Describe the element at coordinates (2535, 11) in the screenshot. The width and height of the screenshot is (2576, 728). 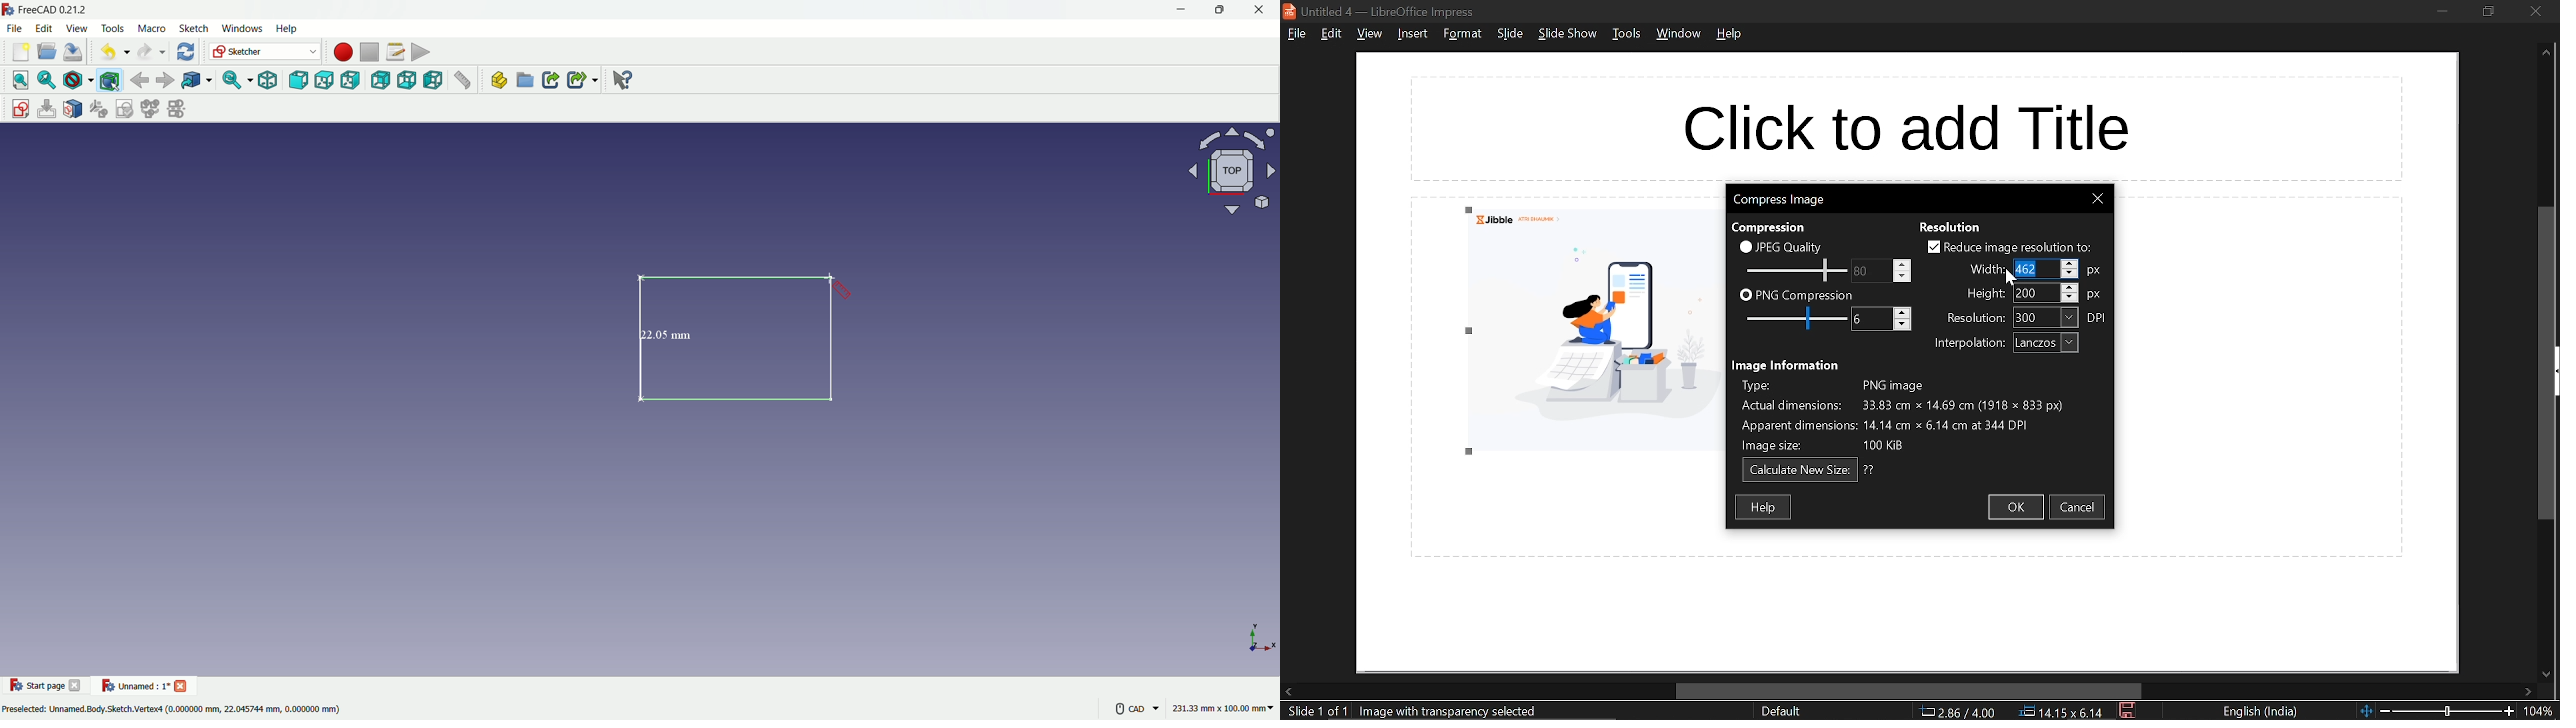
I see `close` at that location.